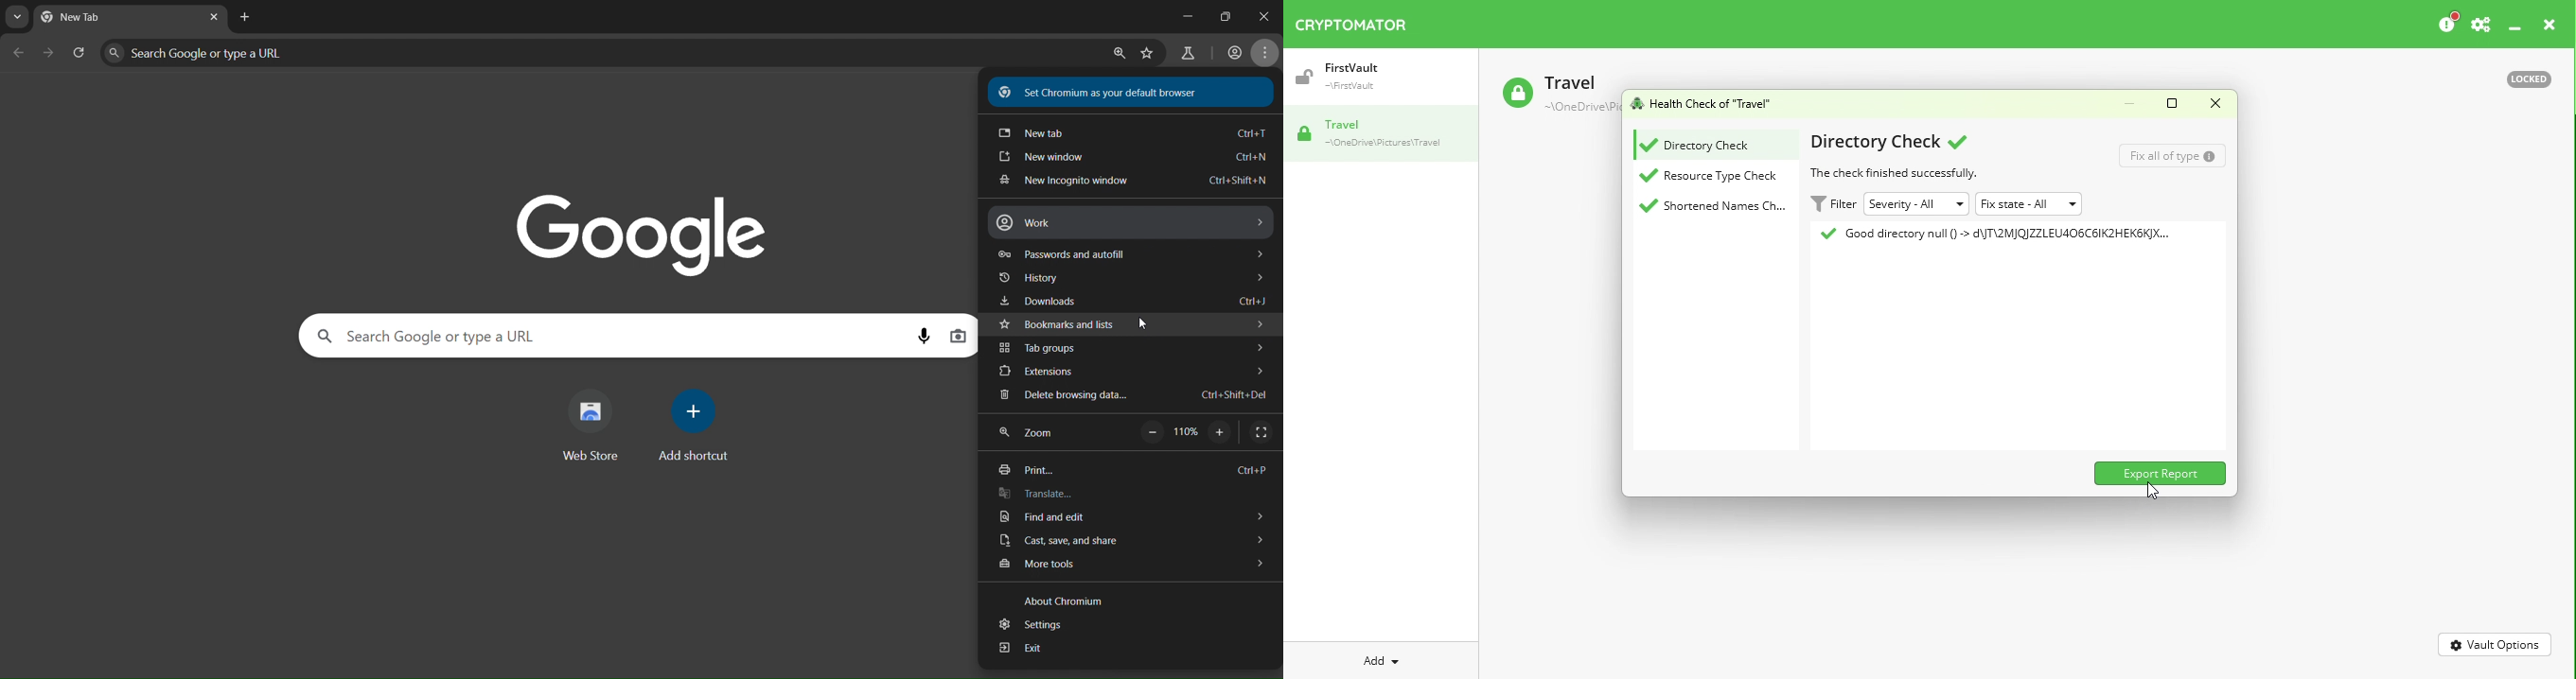  I want to click on Vault Options, so click(2495, 644).